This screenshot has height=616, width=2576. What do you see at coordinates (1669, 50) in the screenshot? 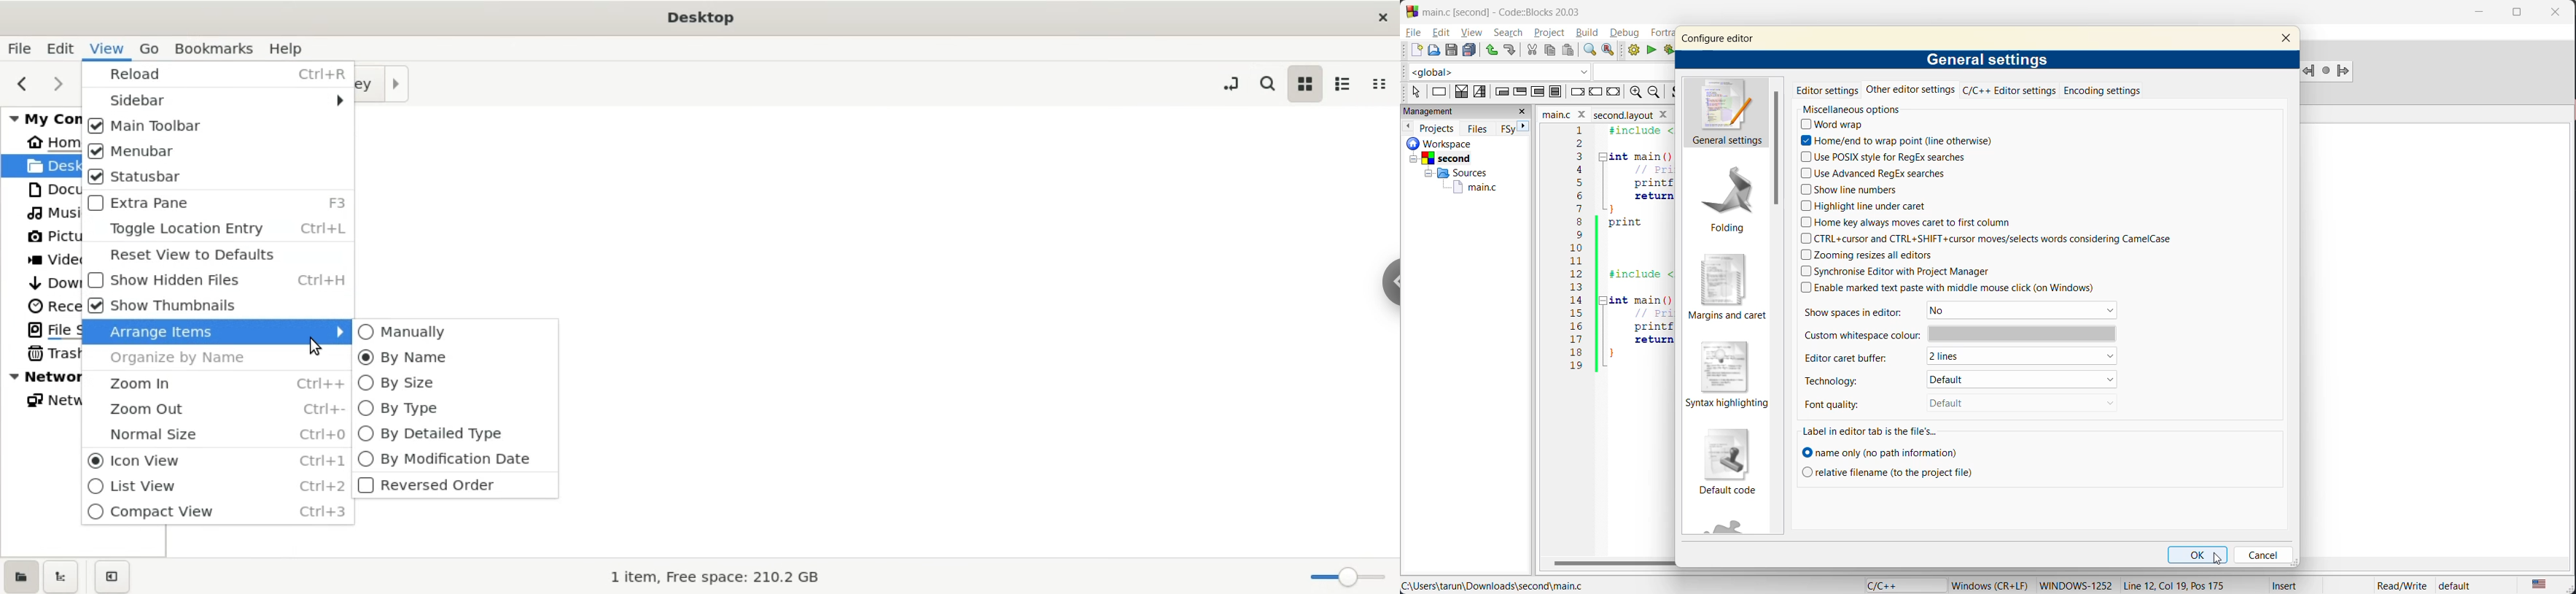
I see `build and run` at bounding box center [1669, 50].